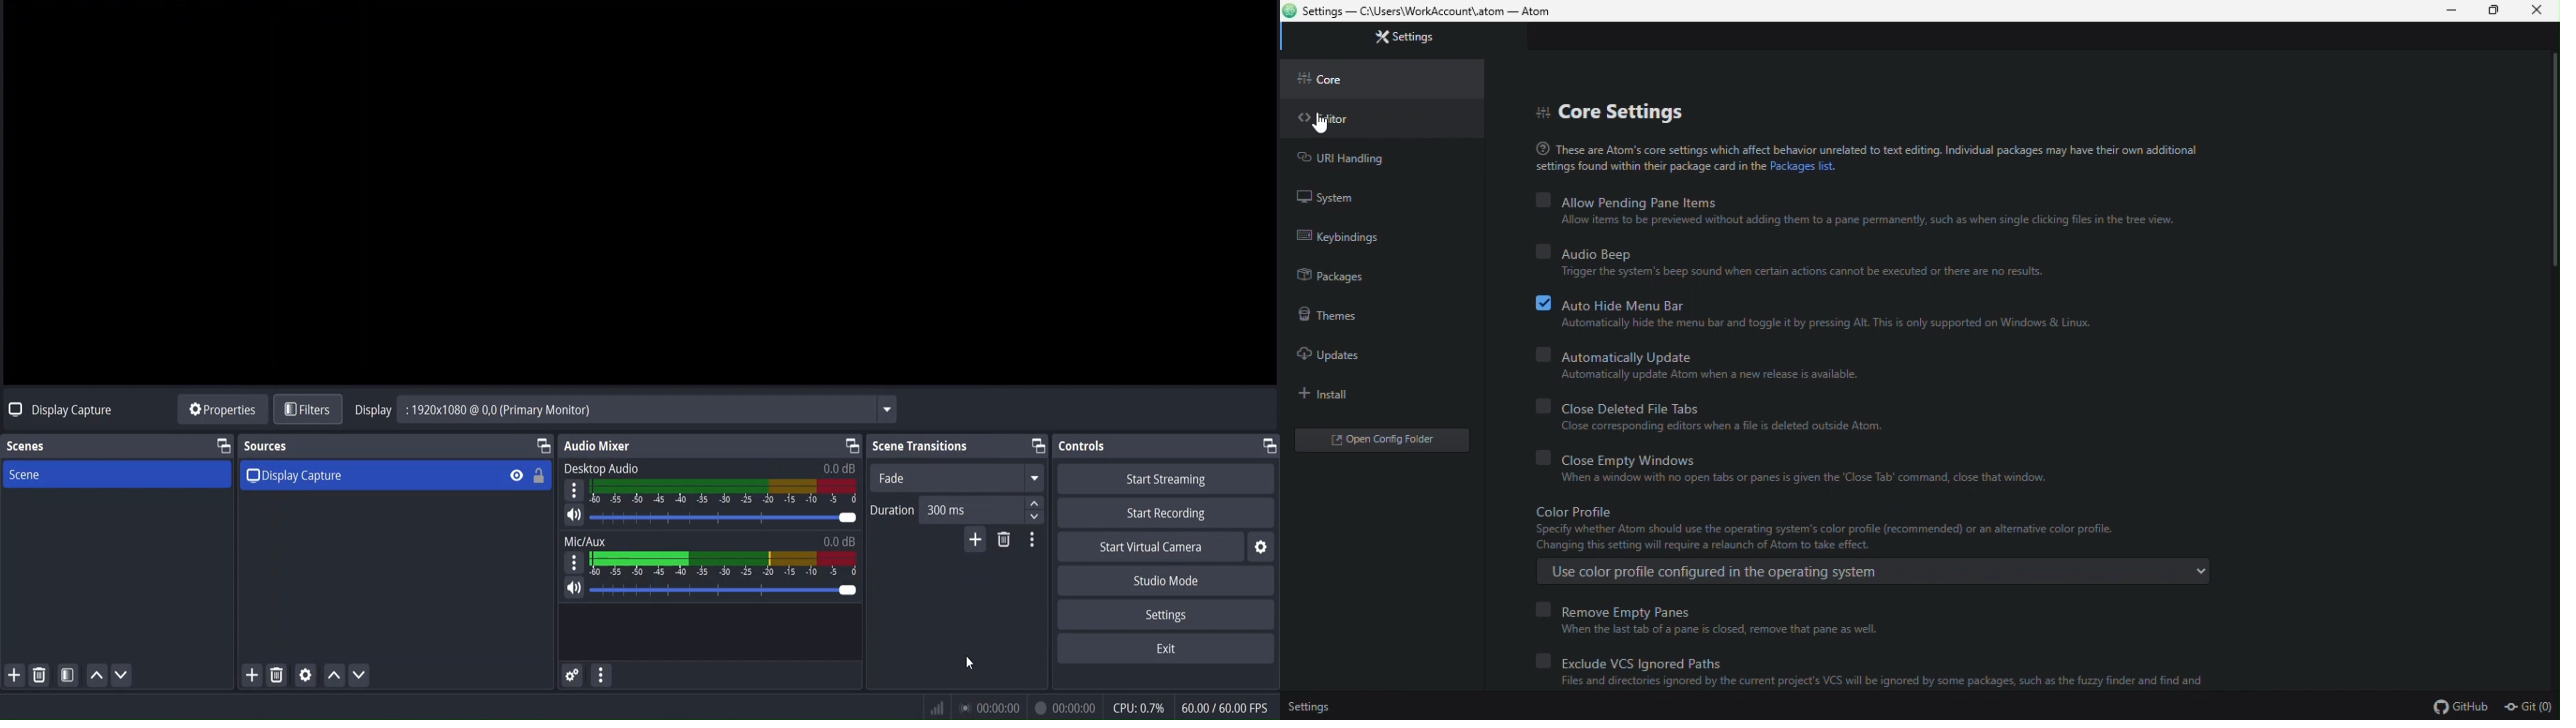 The width and height of the screenshot is (2576, 728). I want to click on mic/aux volume, so click(725, 563).